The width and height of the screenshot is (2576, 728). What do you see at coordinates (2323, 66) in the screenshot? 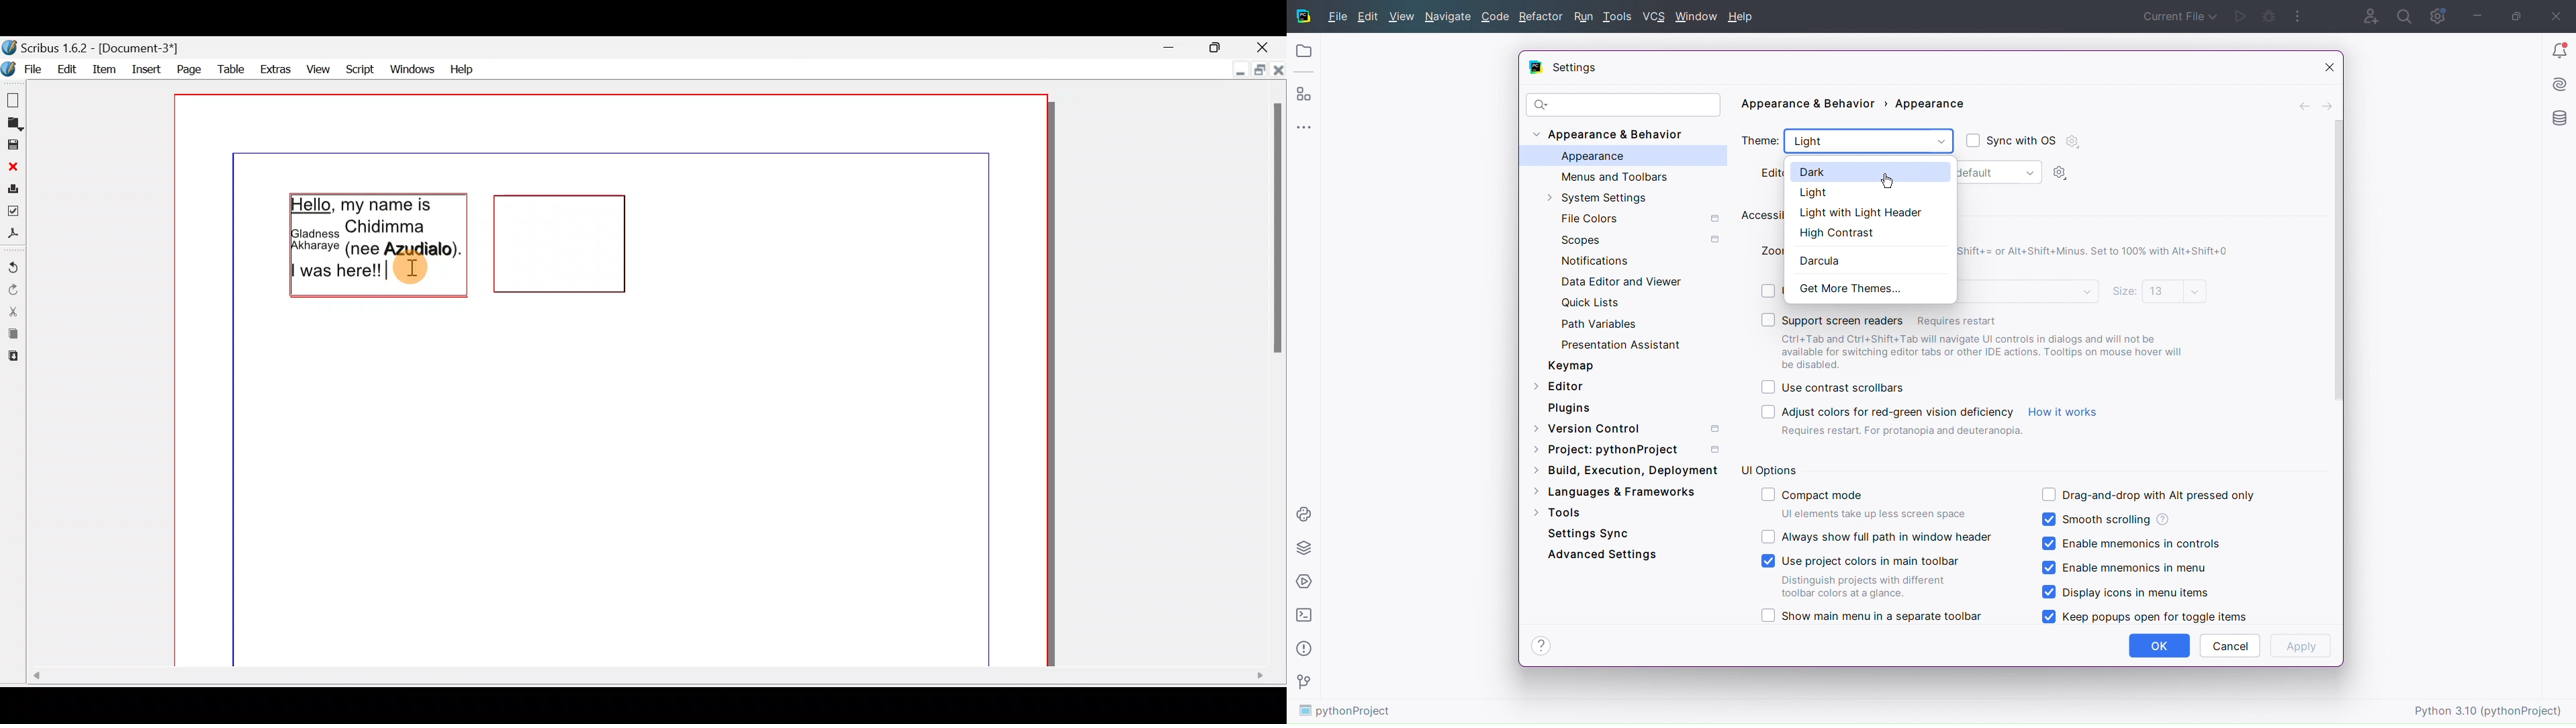
I see `Close` at bounding box center [2323, 66].